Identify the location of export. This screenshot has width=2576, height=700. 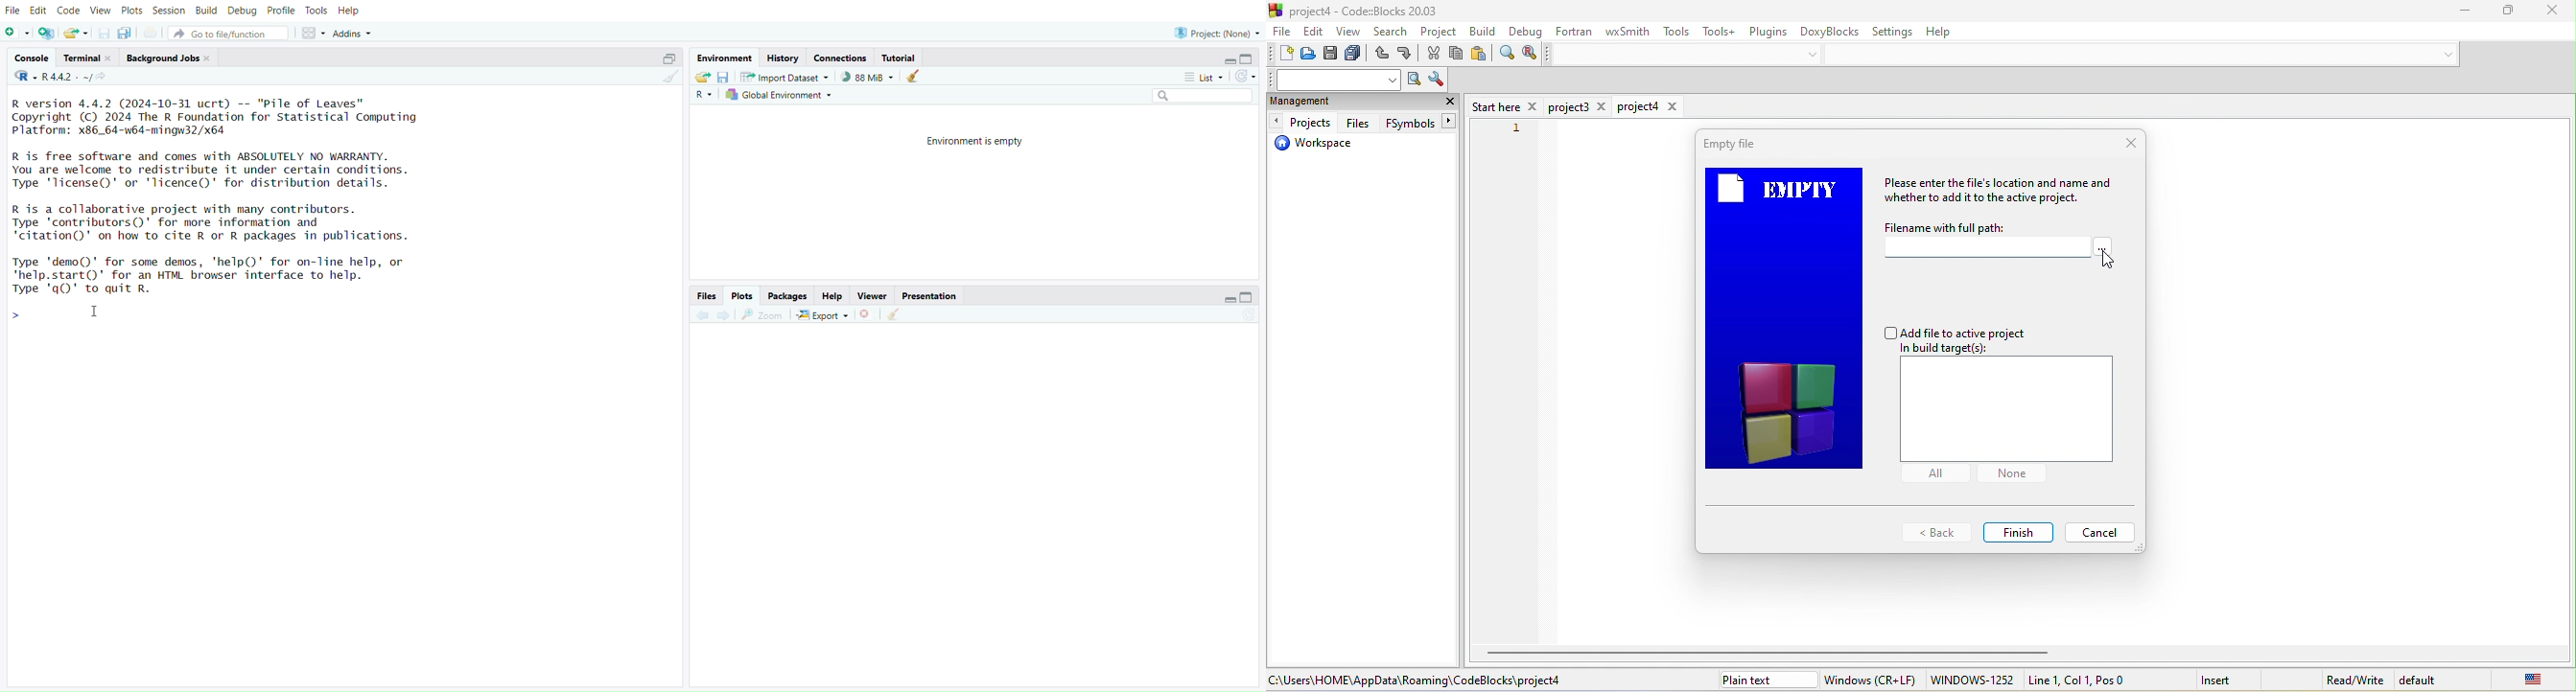
(824, 315).